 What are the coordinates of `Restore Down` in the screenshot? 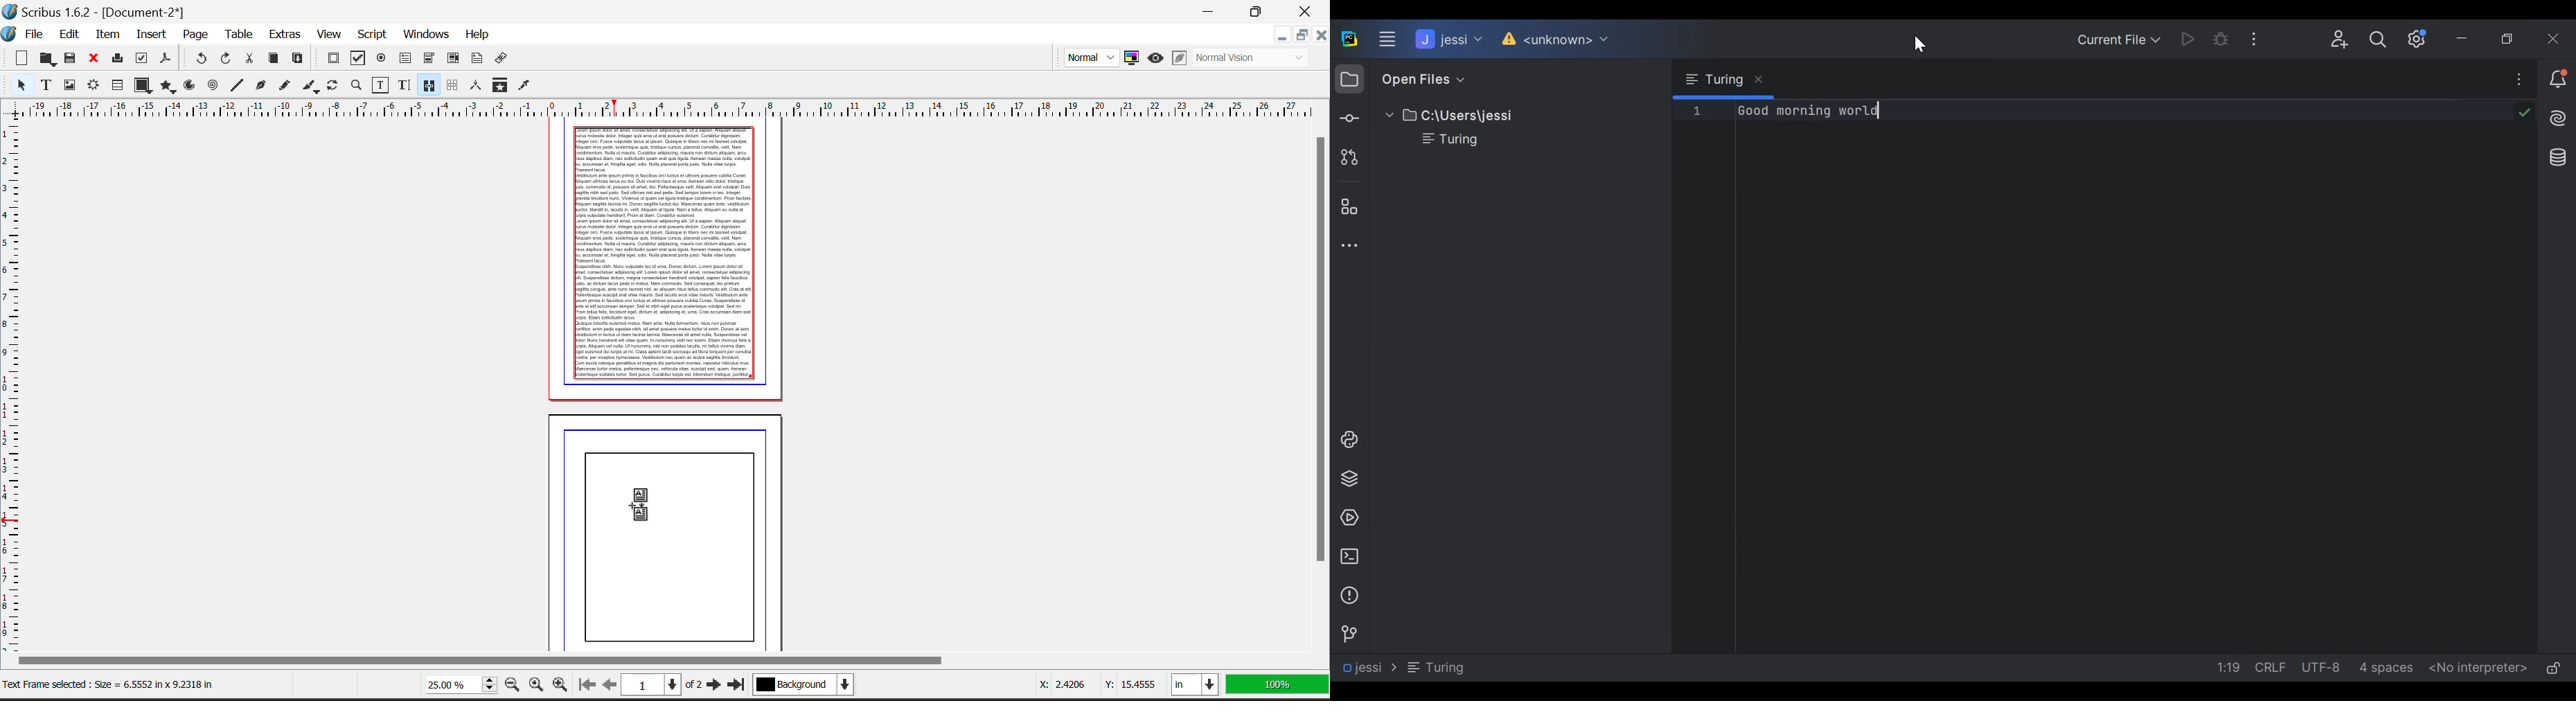 It's located at (1281, 37).